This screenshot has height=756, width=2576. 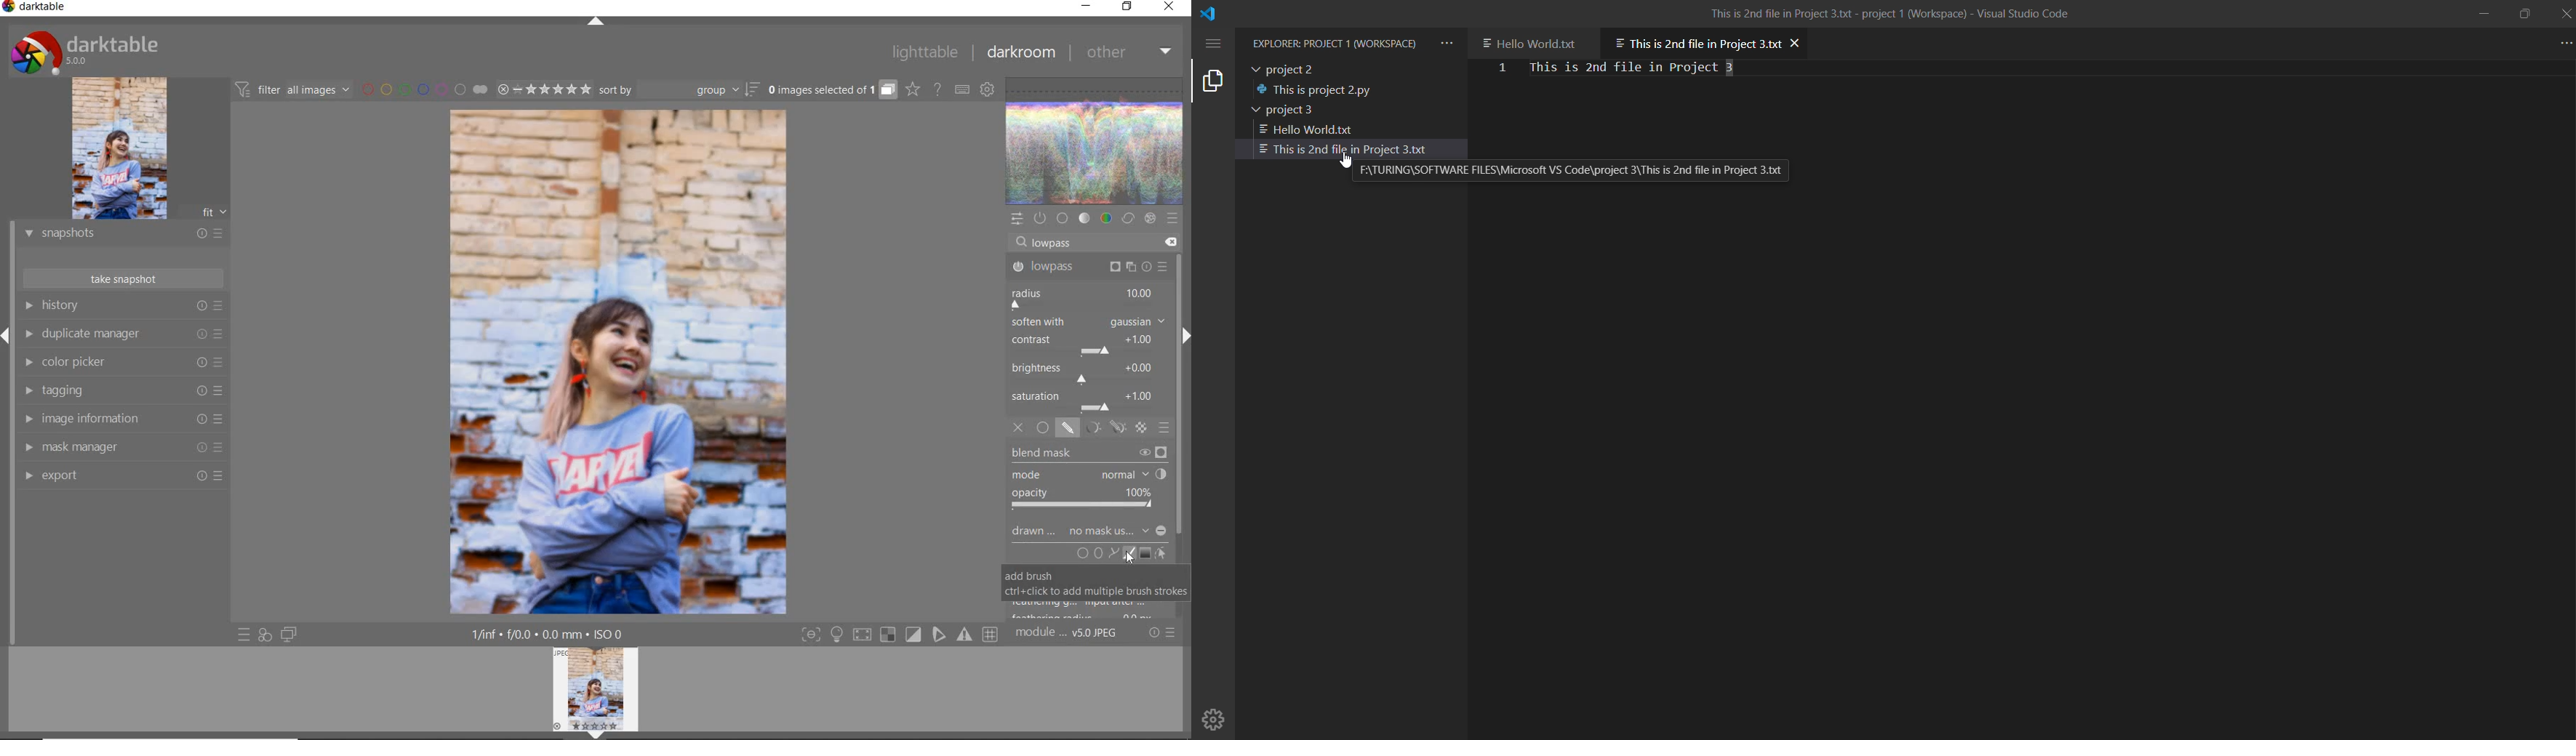 I want to click on mask options, so click(x=1103, y=428).